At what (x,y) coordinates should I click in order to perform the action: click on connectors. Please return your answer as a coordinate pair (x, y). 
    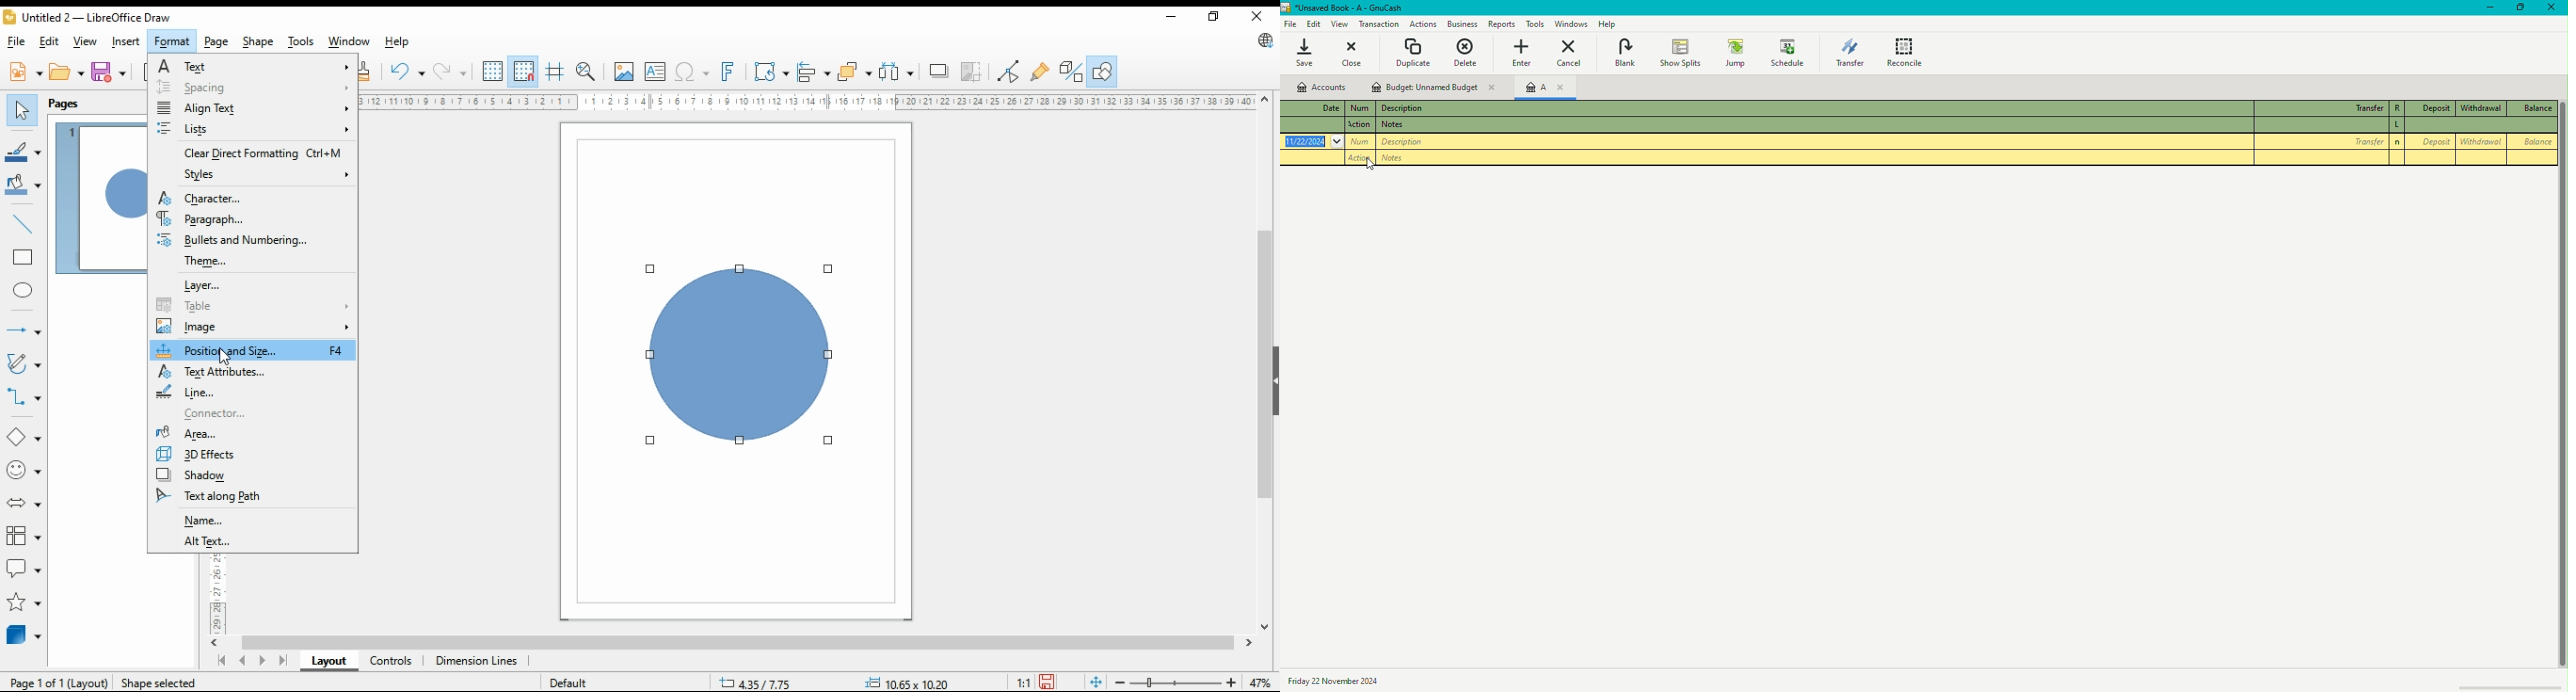
    Looking at the image, I should click on (25, 398).